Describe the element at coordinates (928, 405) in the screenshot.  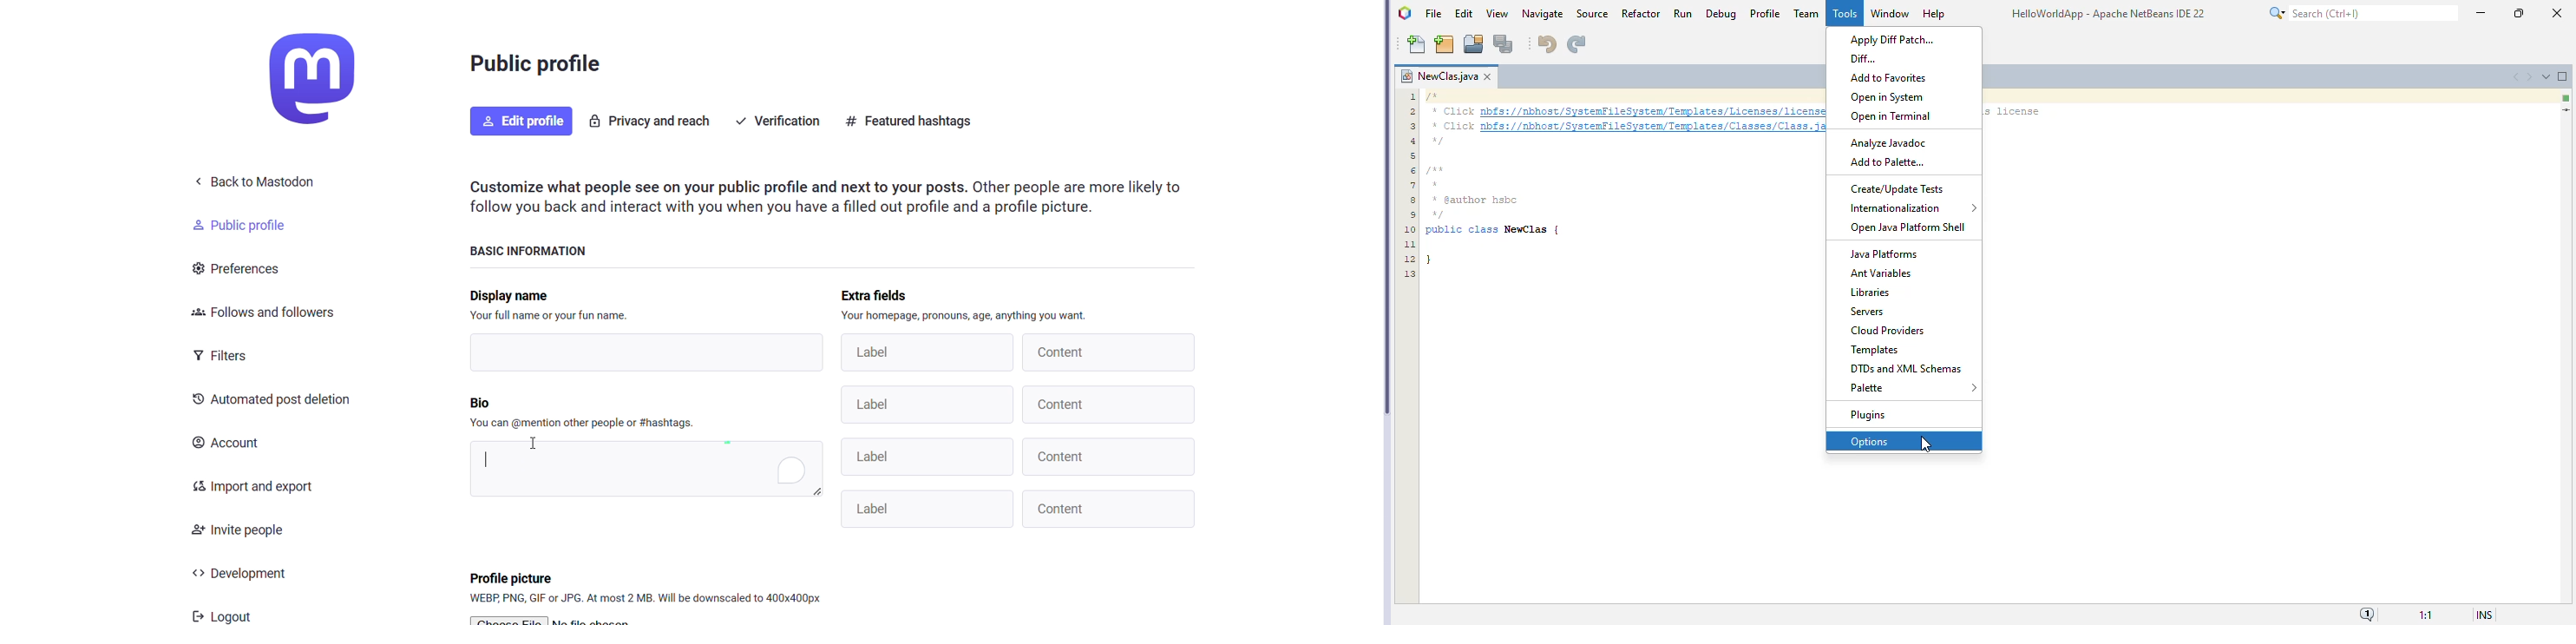
I see `Label` at that location.